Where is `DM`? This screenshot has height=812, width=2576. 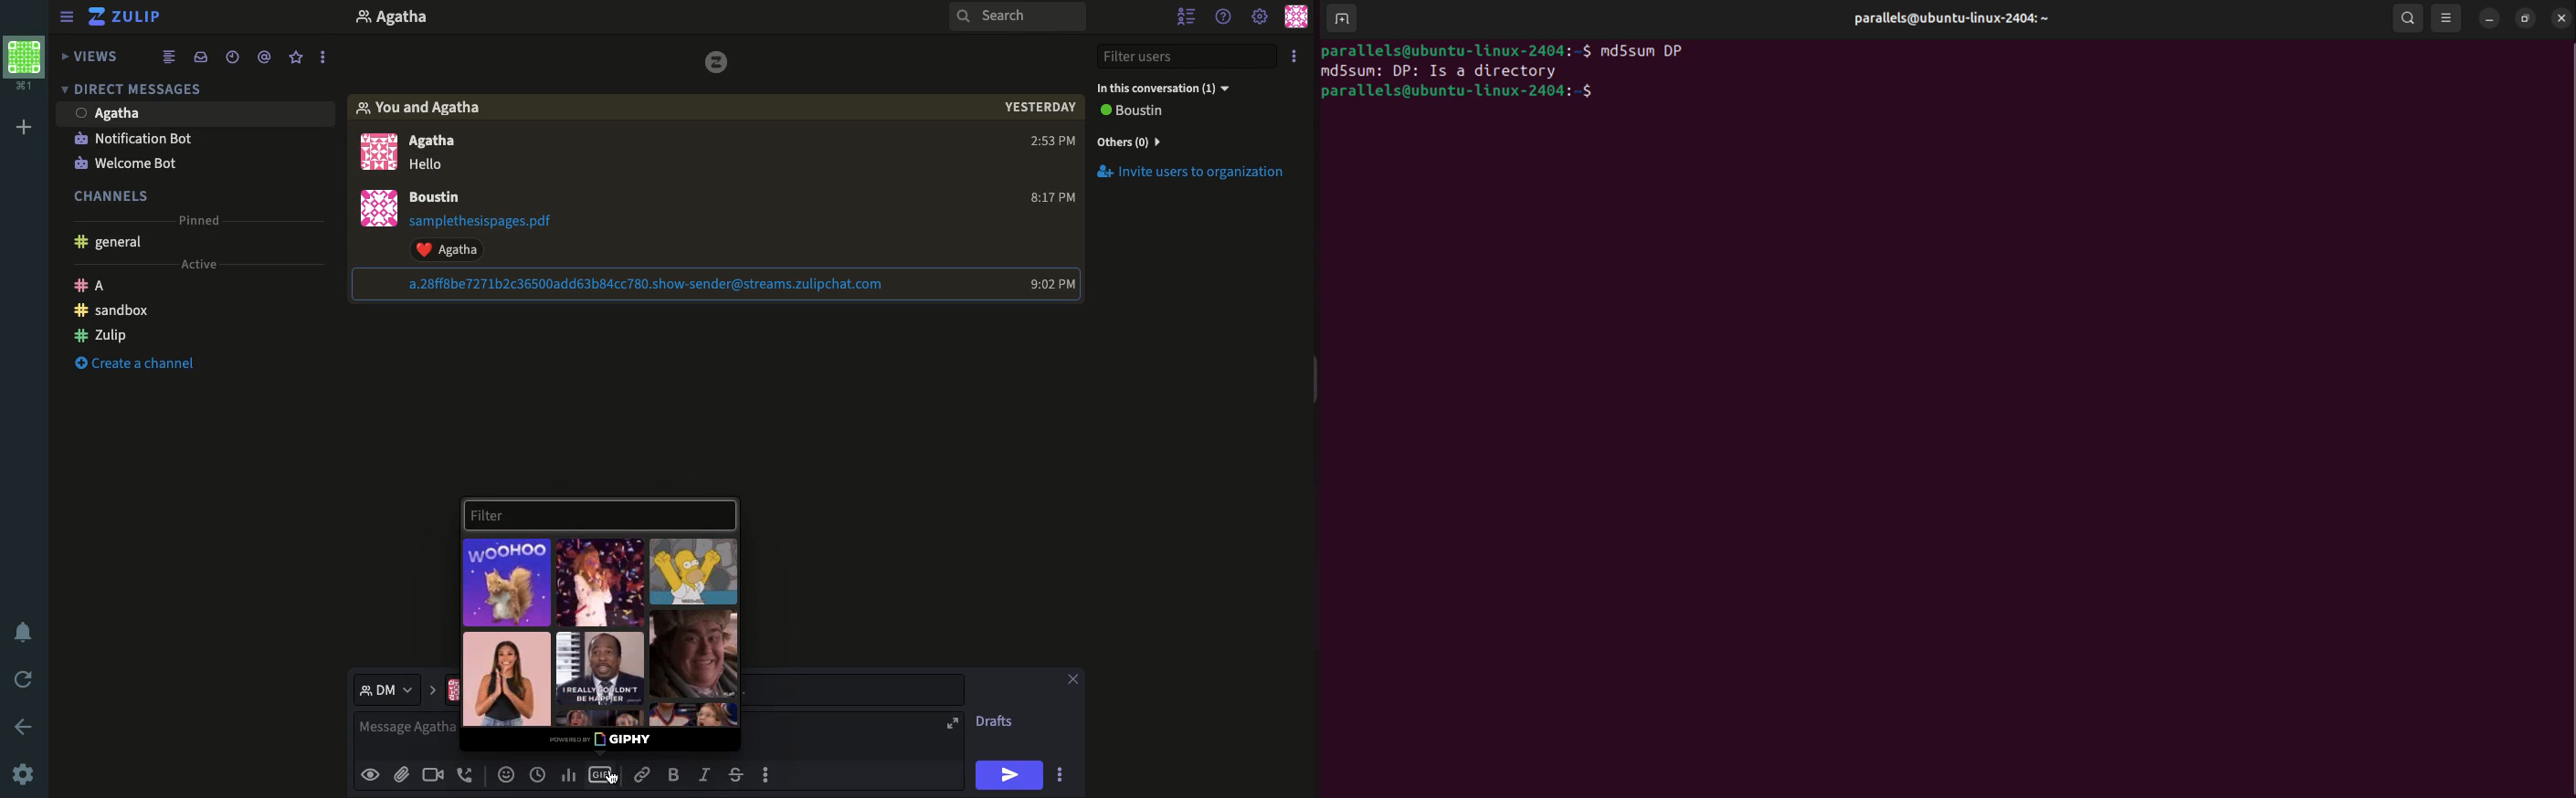
DM is located at coordinates (398, 690).